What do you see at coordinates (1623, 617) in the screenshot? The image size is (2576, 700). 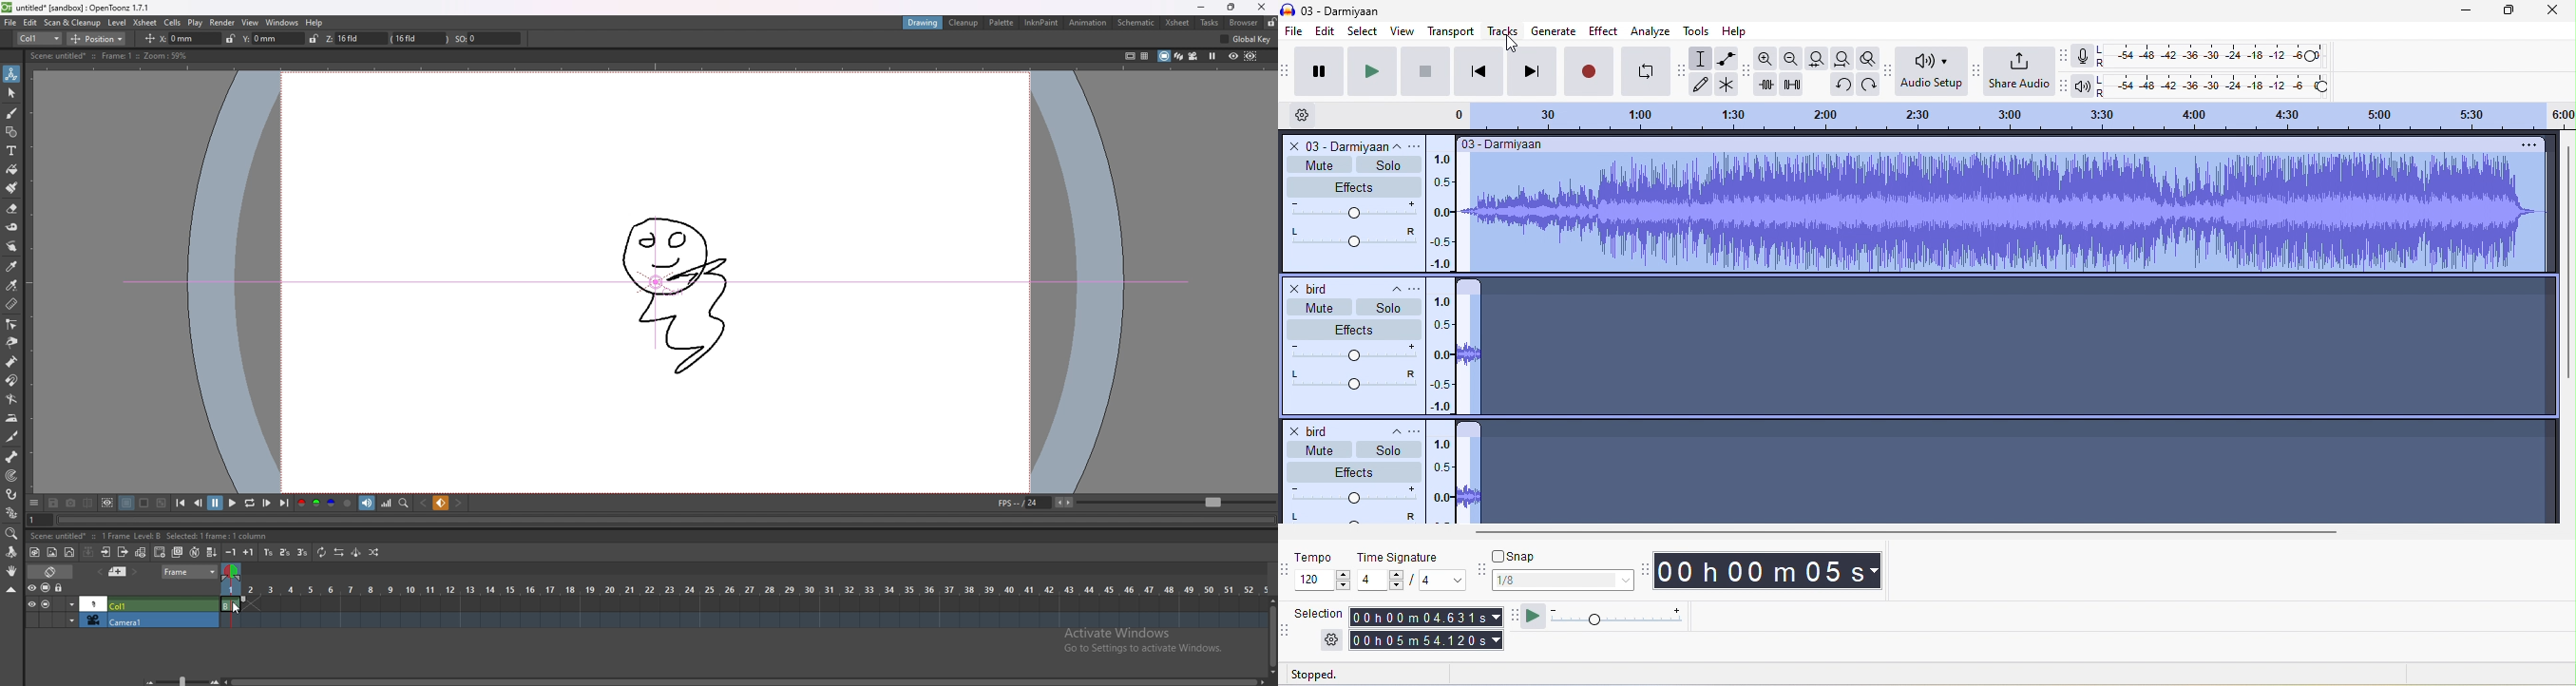 I see `play at speed` at bounding box center [1623, 617].